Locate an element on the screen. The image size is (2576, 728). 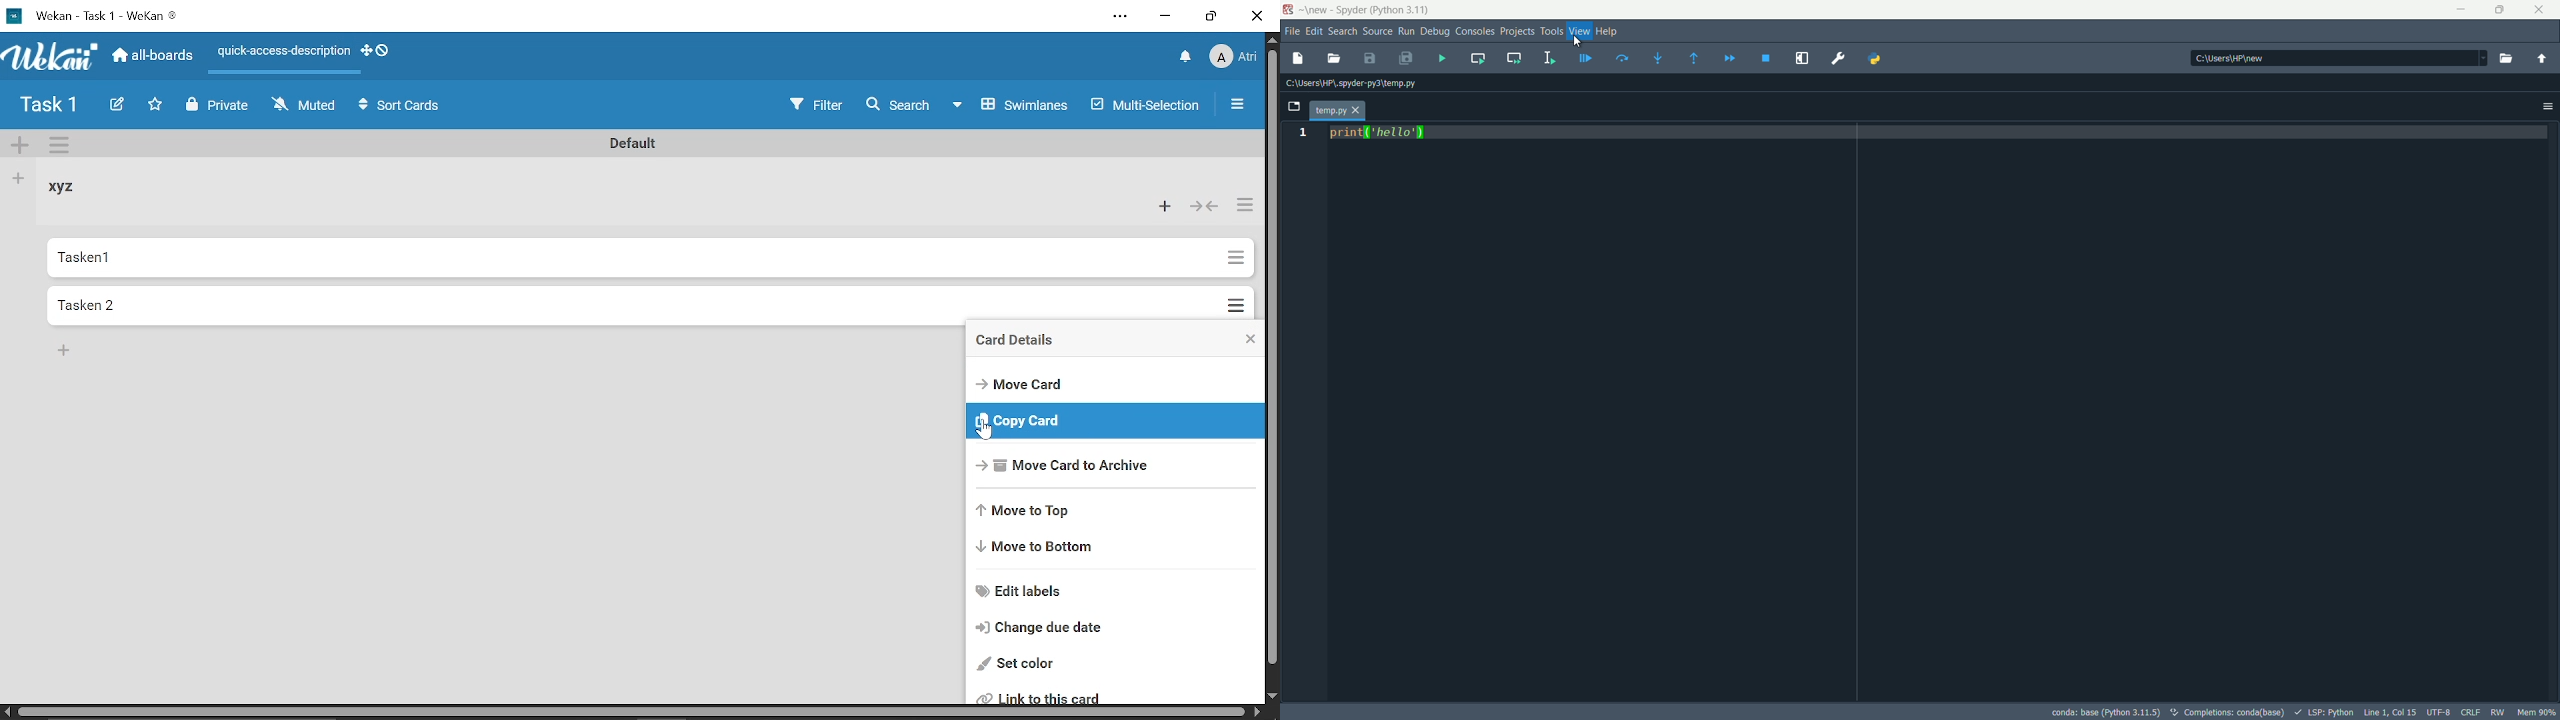
c:\users\hp\.spyder-py3\temp.py is located at coordinates (1353, 85).